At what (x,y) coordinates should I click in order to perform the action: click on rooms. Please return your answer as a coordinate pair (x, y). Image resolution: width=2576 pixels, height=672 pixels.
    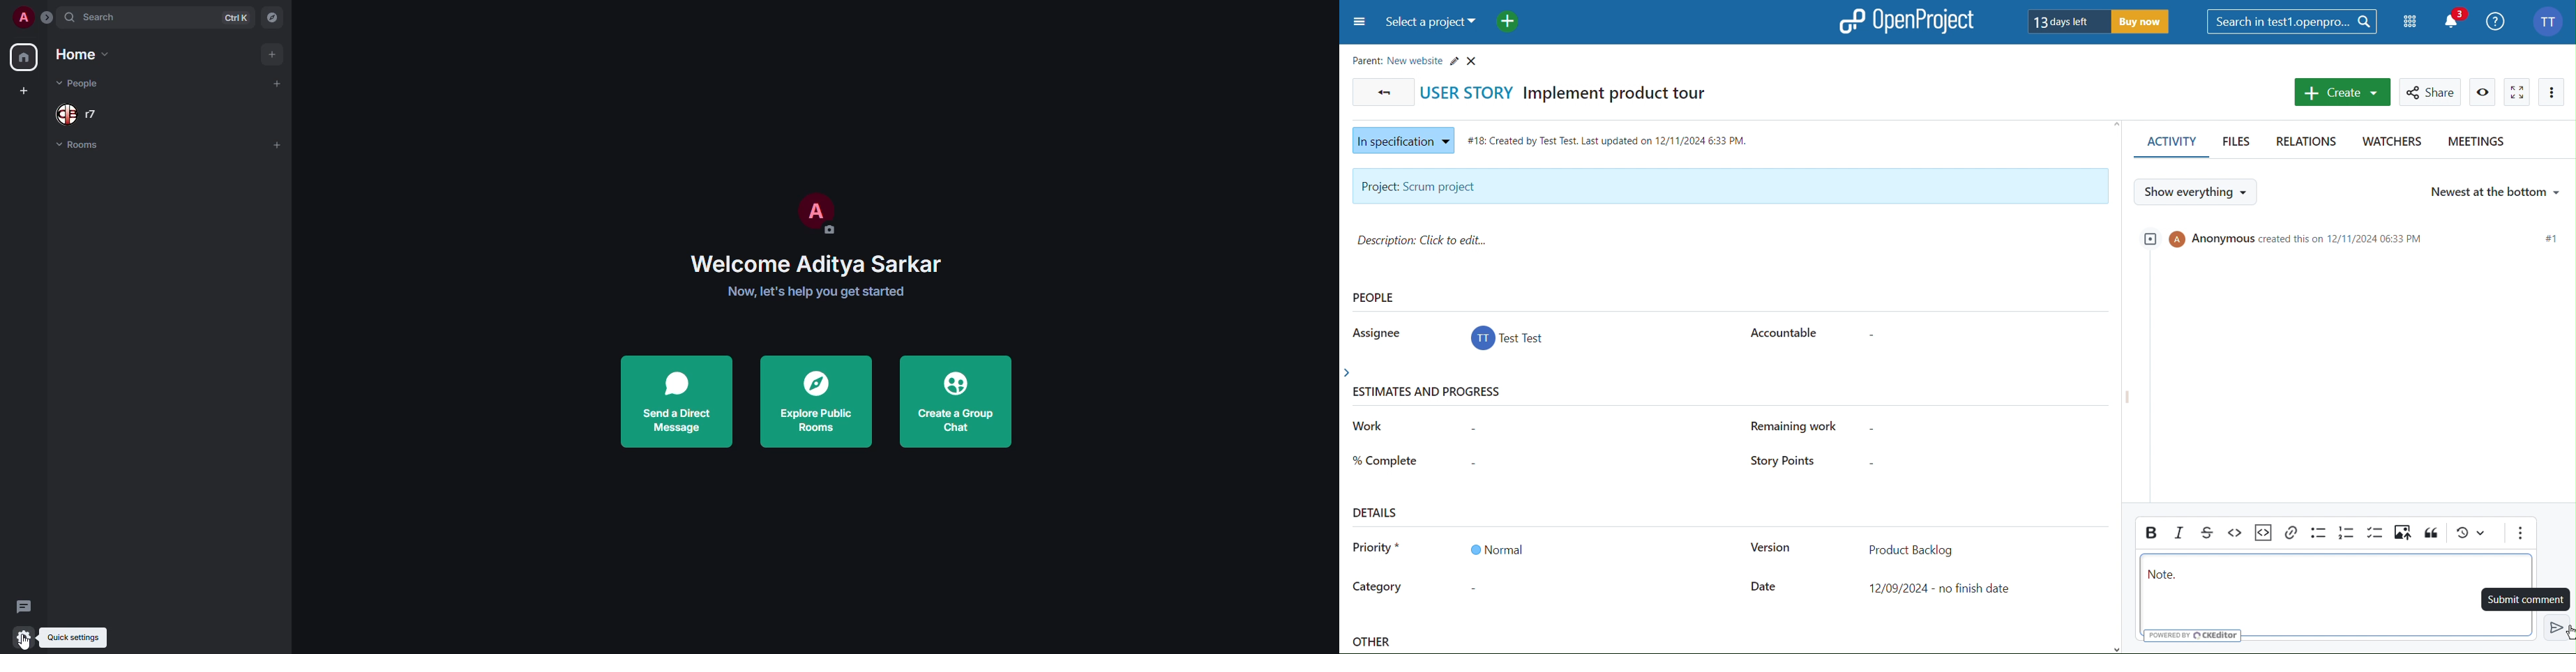
    Looking at the image, I should click on (82, 145).